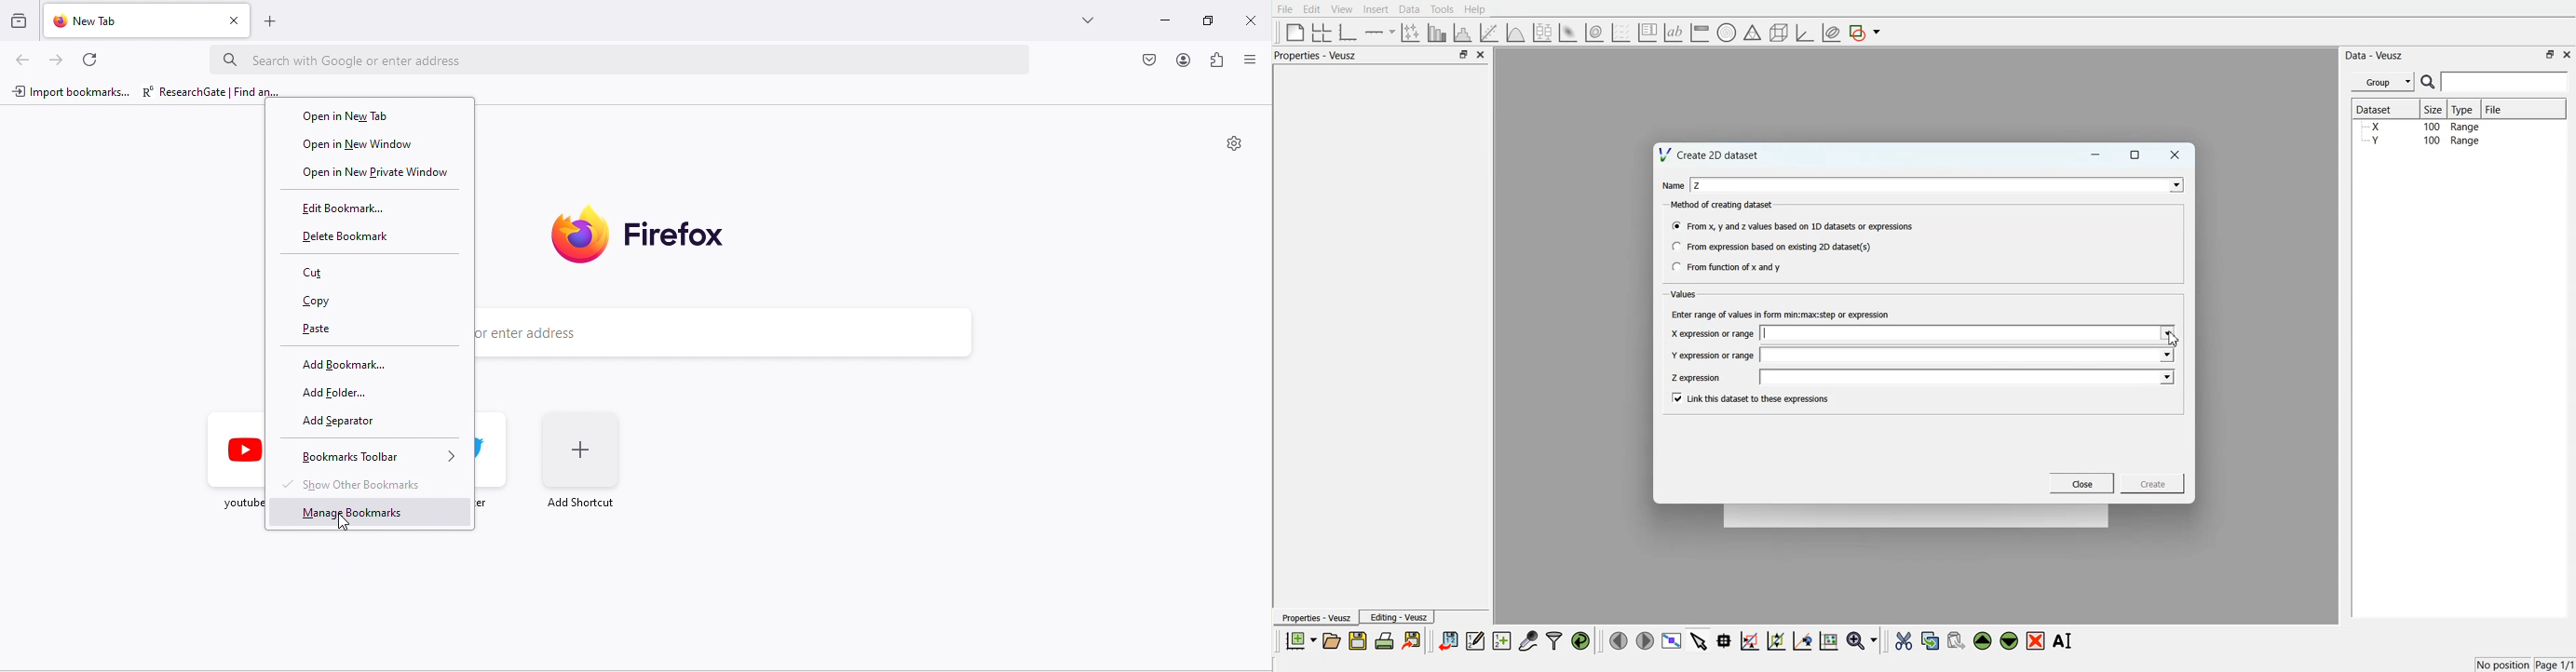 Image resolution: width=2576 pixels, height=672 pixels. I want to click on New document, so click(1300, 640).